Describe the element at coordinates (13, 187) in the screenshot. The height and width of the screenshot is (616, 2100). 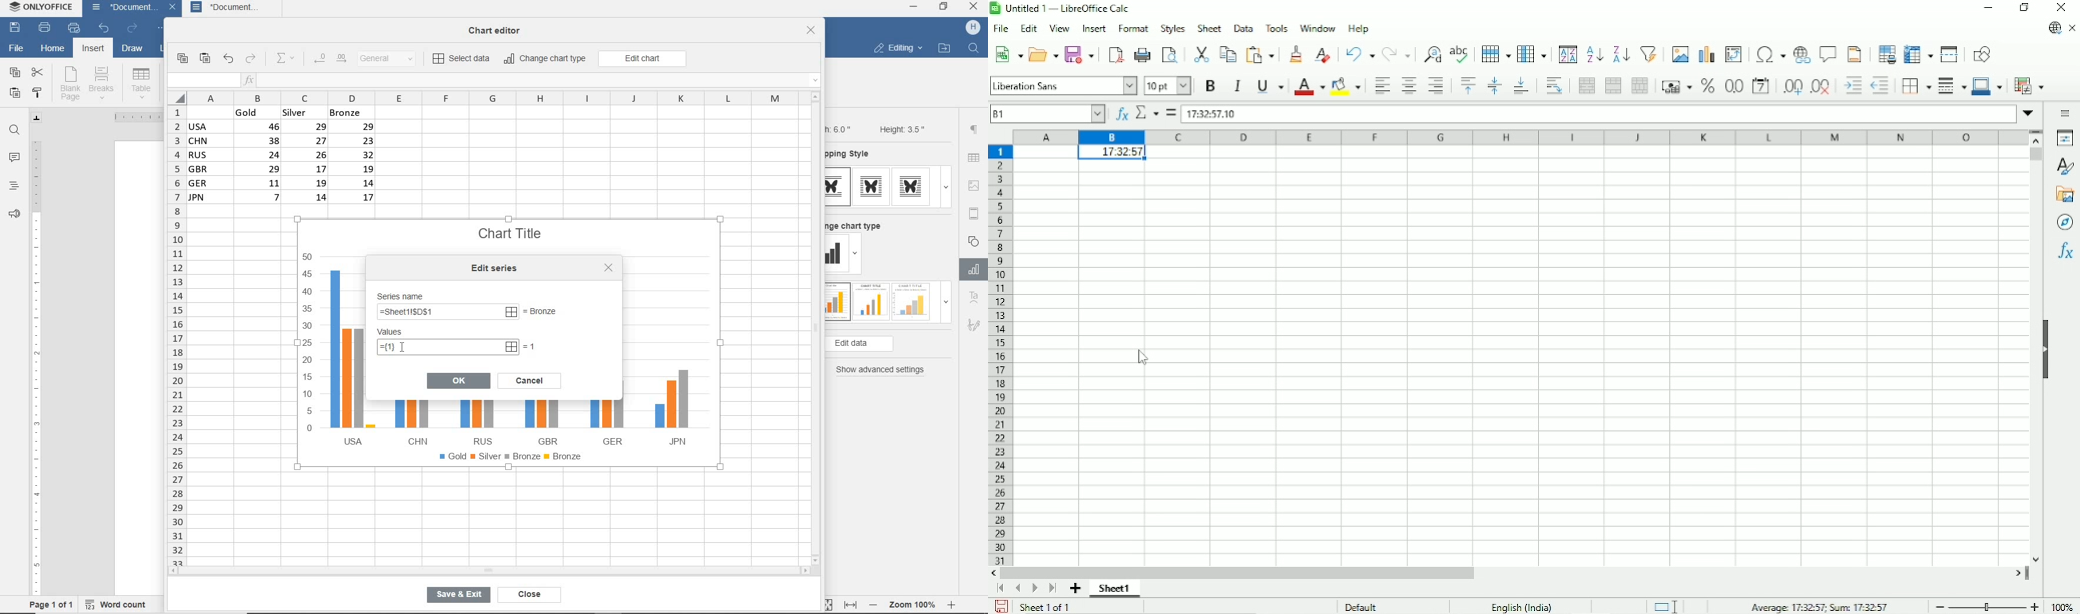
I see `headings` at that location.